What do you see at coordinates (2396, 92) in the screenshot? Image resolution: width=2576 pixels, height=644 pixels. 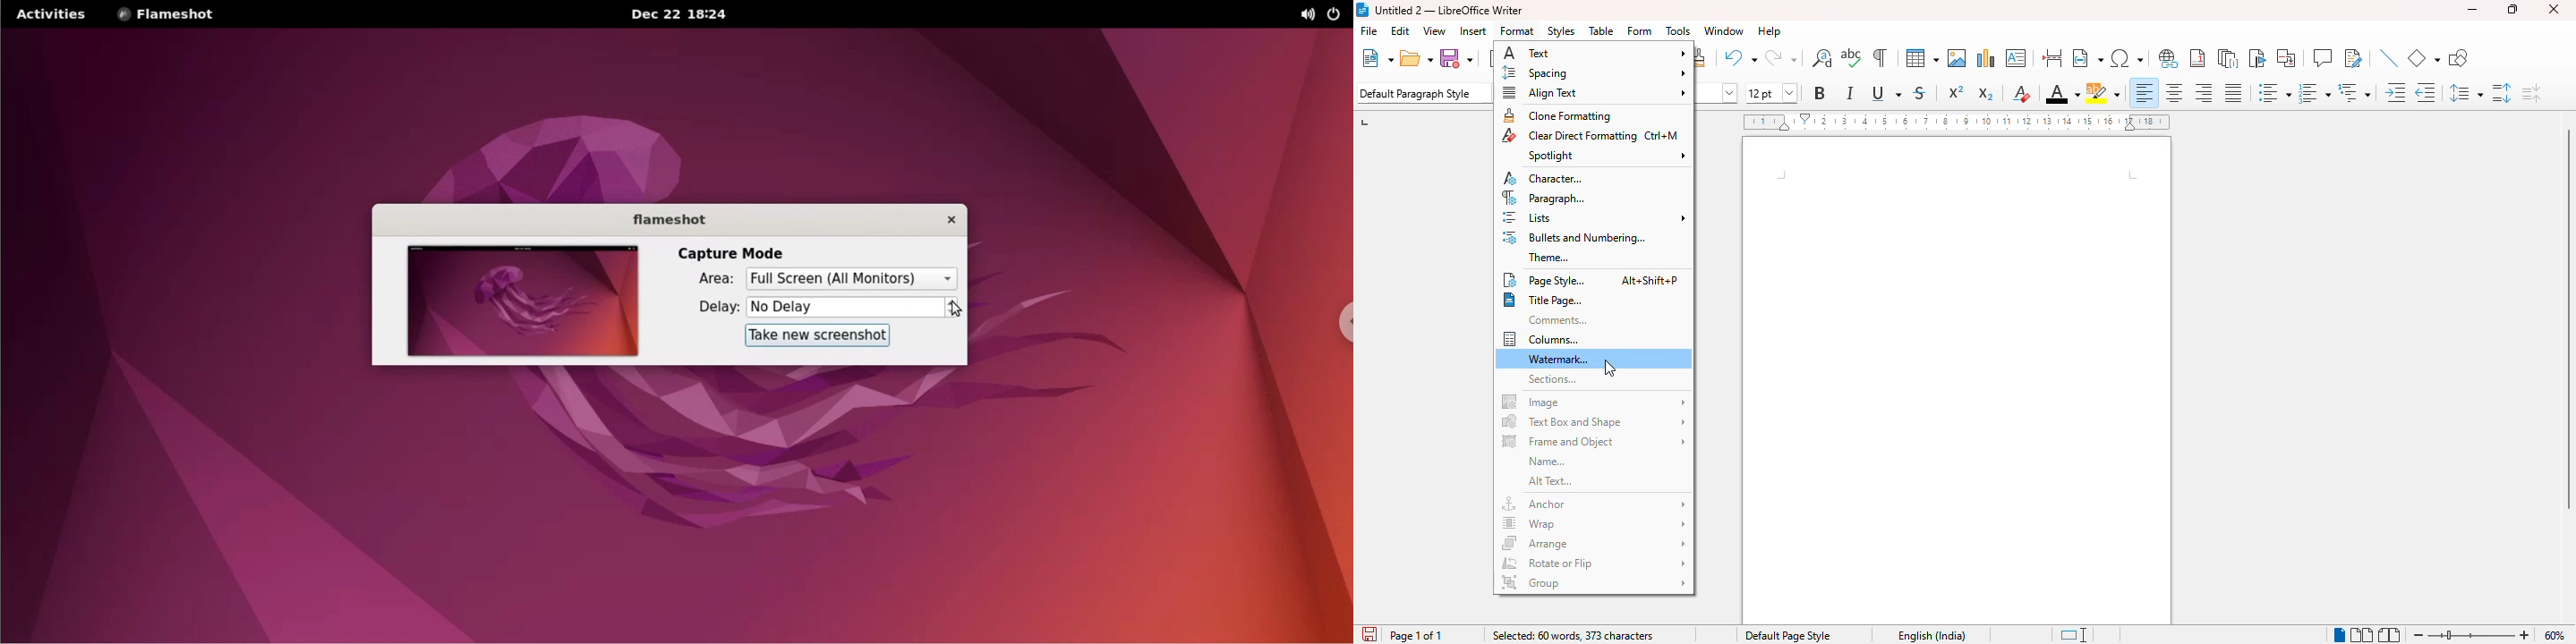 I see `increase indent` at bounding box center [2396, 92].